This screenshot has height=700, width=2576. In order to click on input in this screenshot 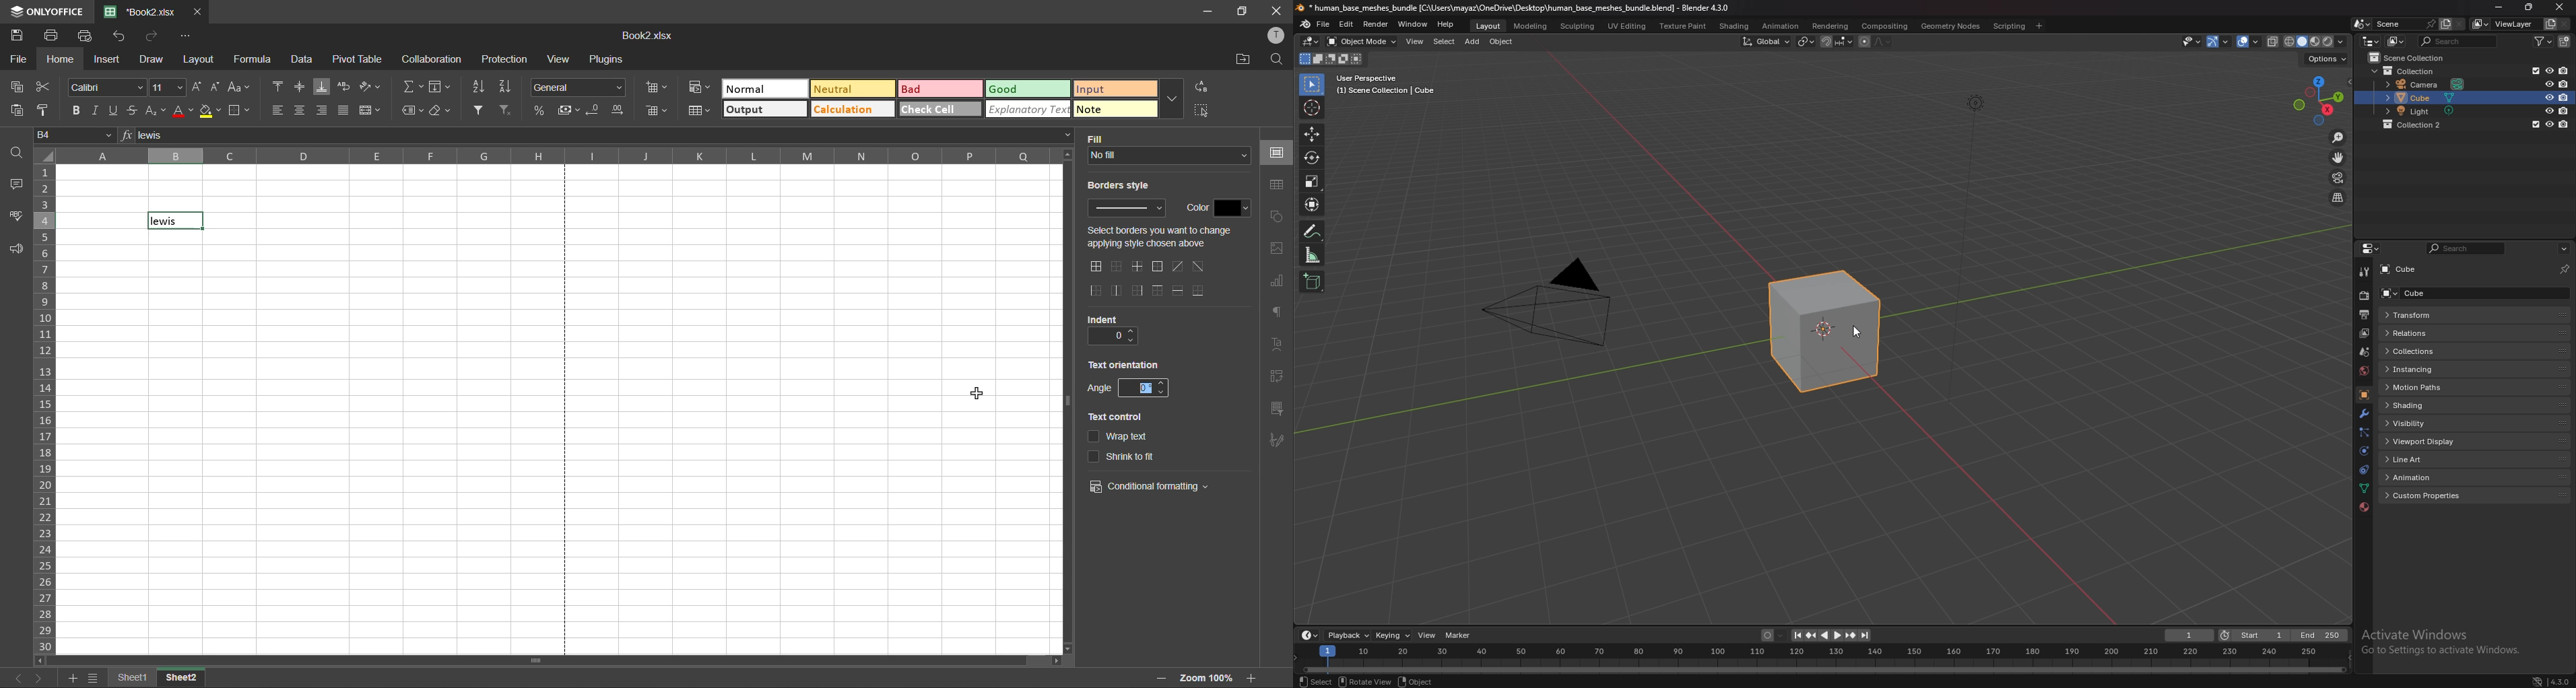, I will do `click(1115, 88)`.